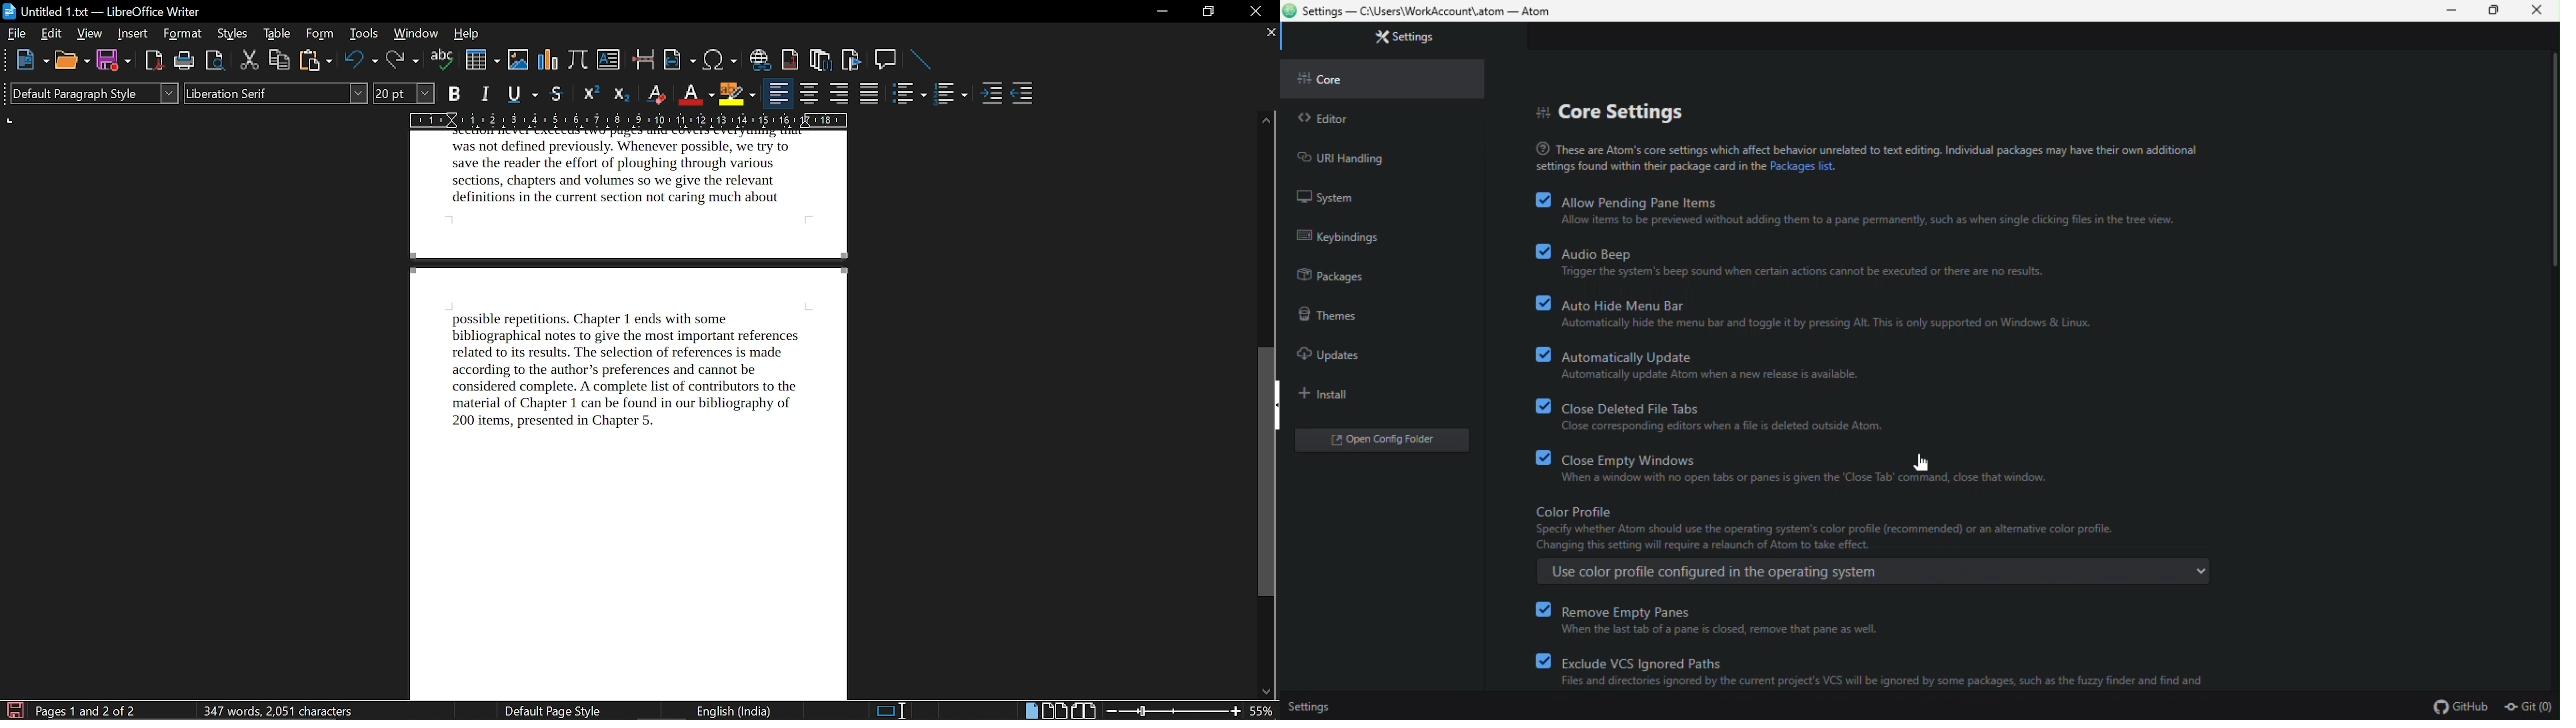 The image size is (2576, 728). Describe the element at coordinates (1252, 11) in the screenshot. I see `close` at that location.